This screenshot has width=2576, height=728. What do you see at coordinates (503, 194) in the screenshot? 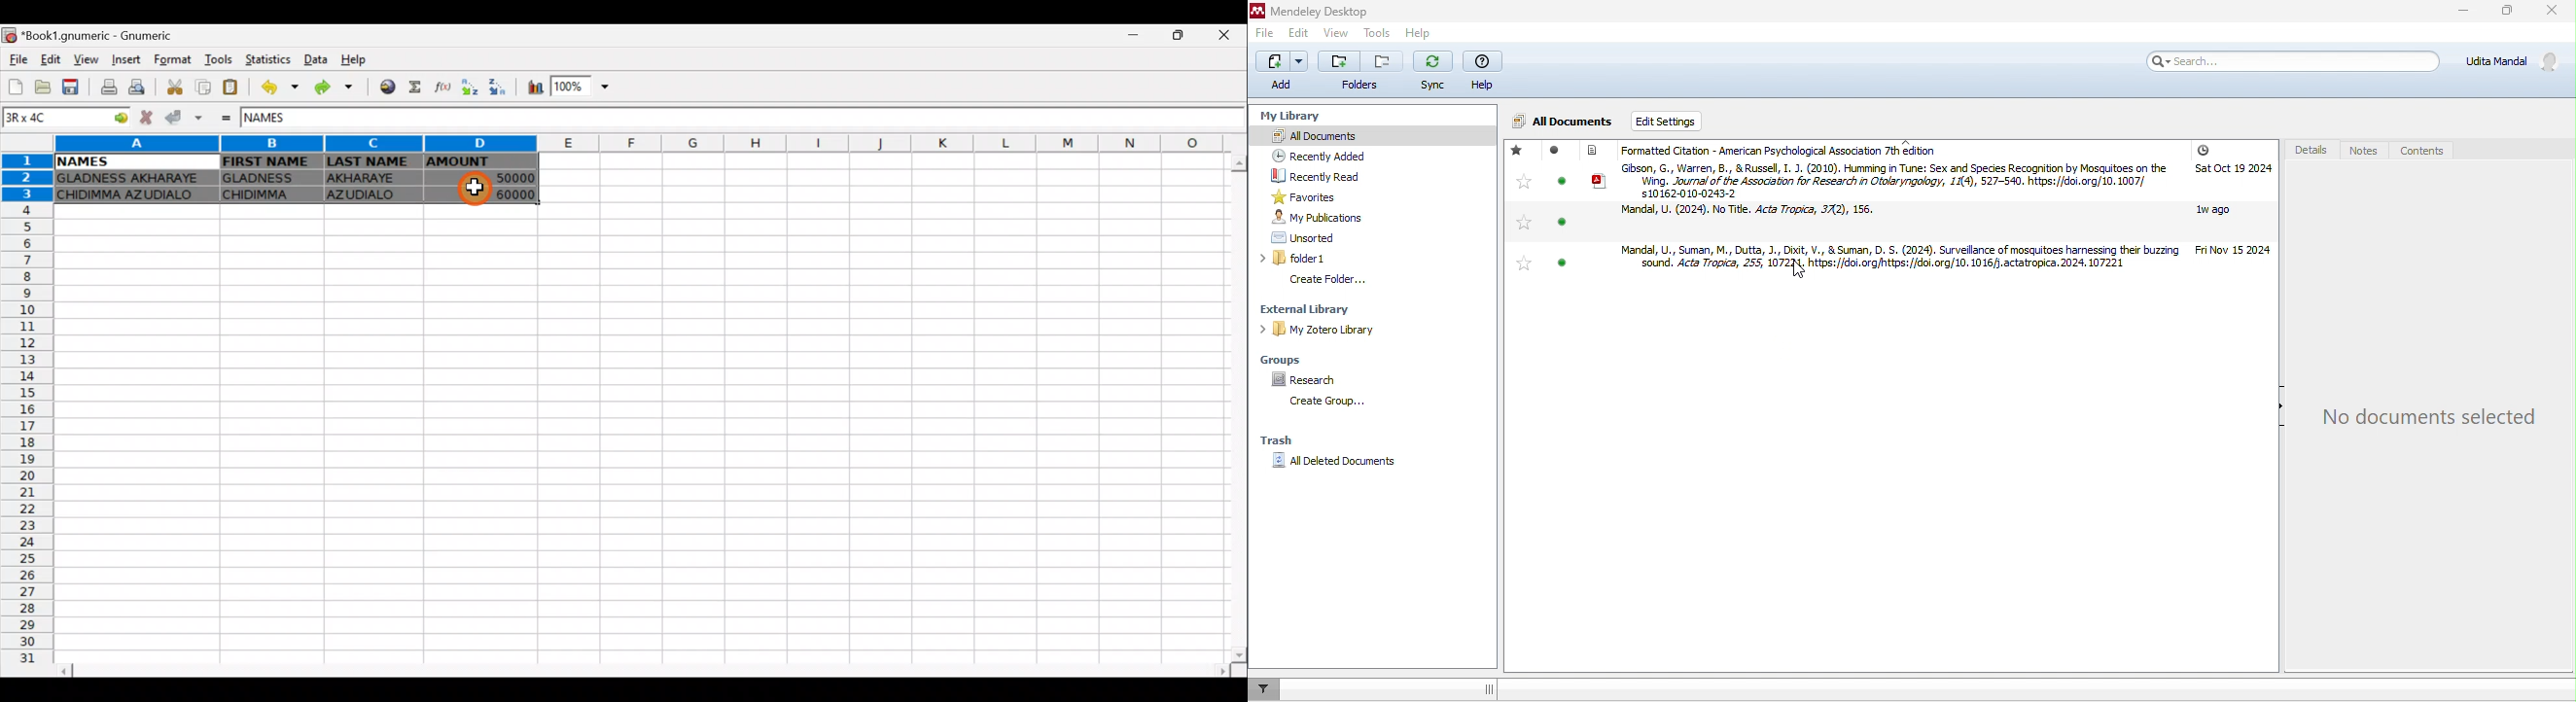
I see `60000` at bounding box center [503, 194].